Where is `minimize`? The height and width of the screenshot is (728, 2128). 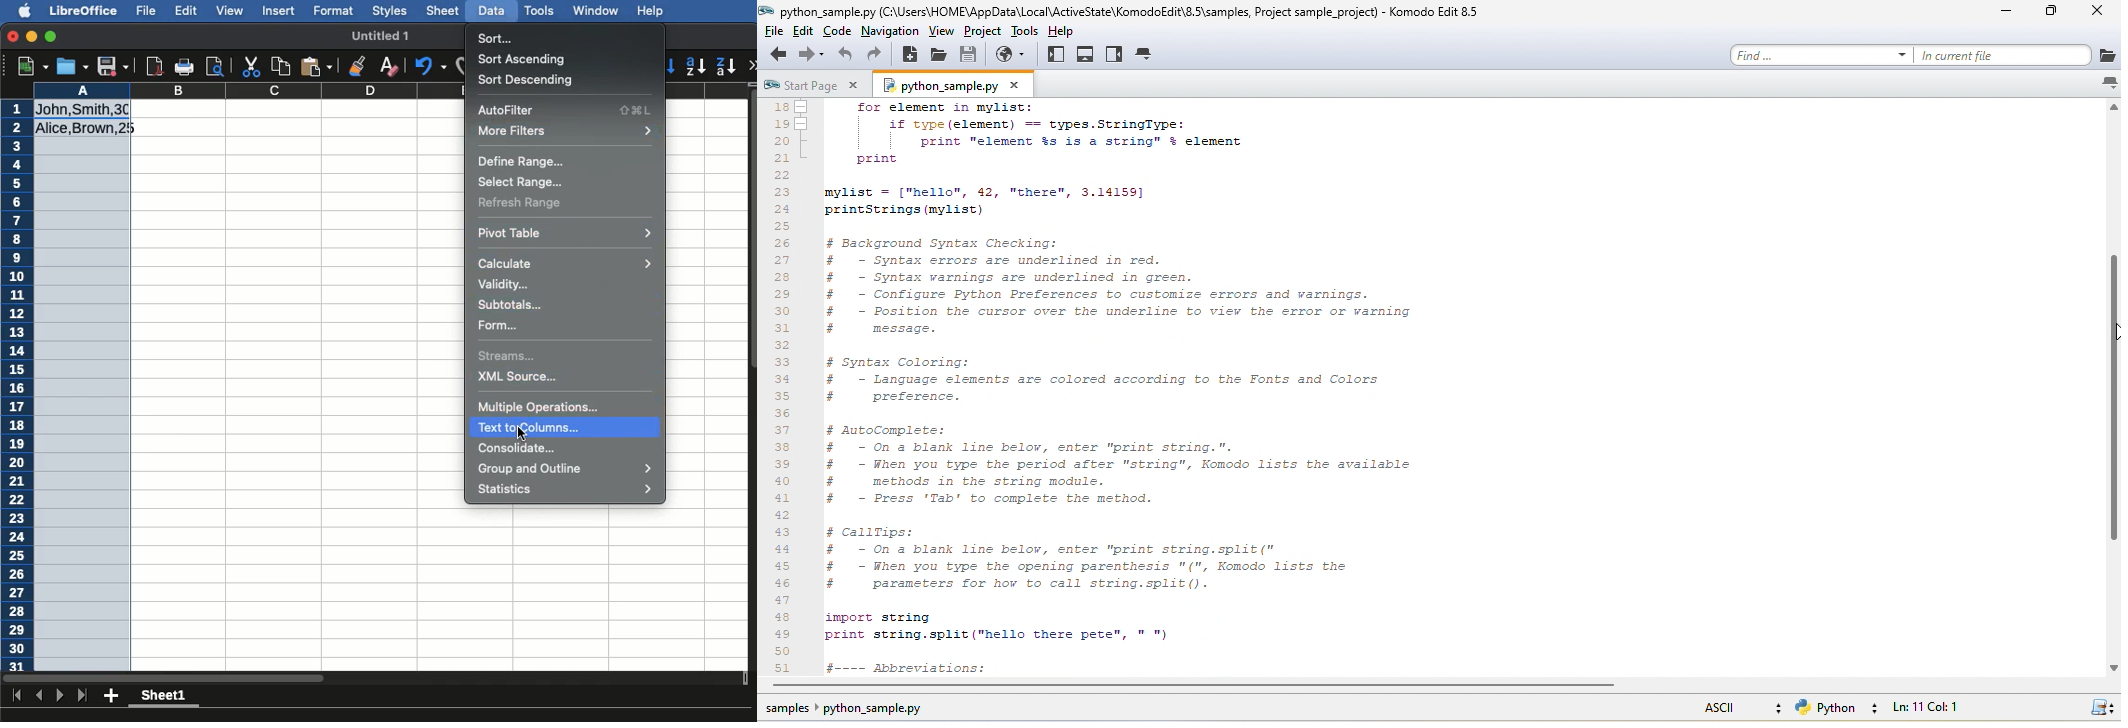
minimize is located at coordinates (2011, 12).